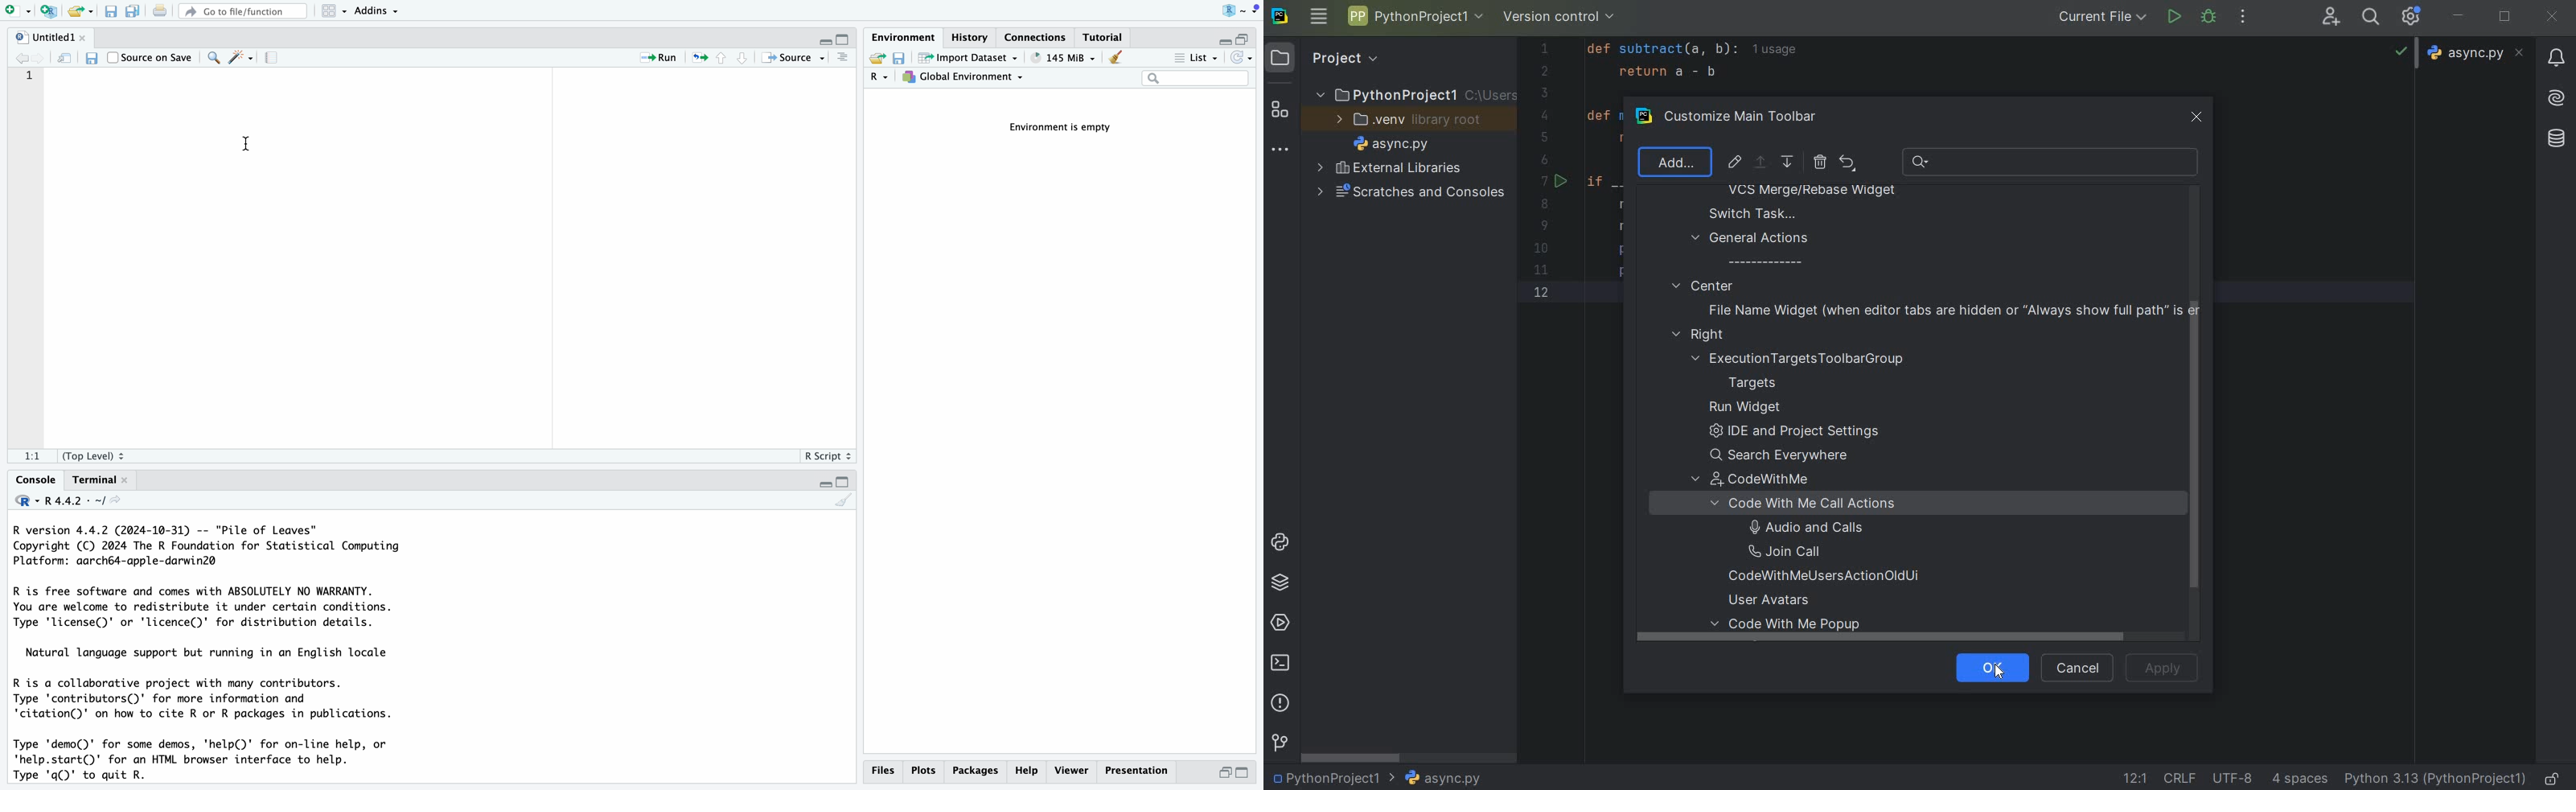 Image resolution: width=2576 pixels, height=812 pixels. Describe the element at coordinates (334, 11) in the screenshot. I see `workspace panes` at that location.